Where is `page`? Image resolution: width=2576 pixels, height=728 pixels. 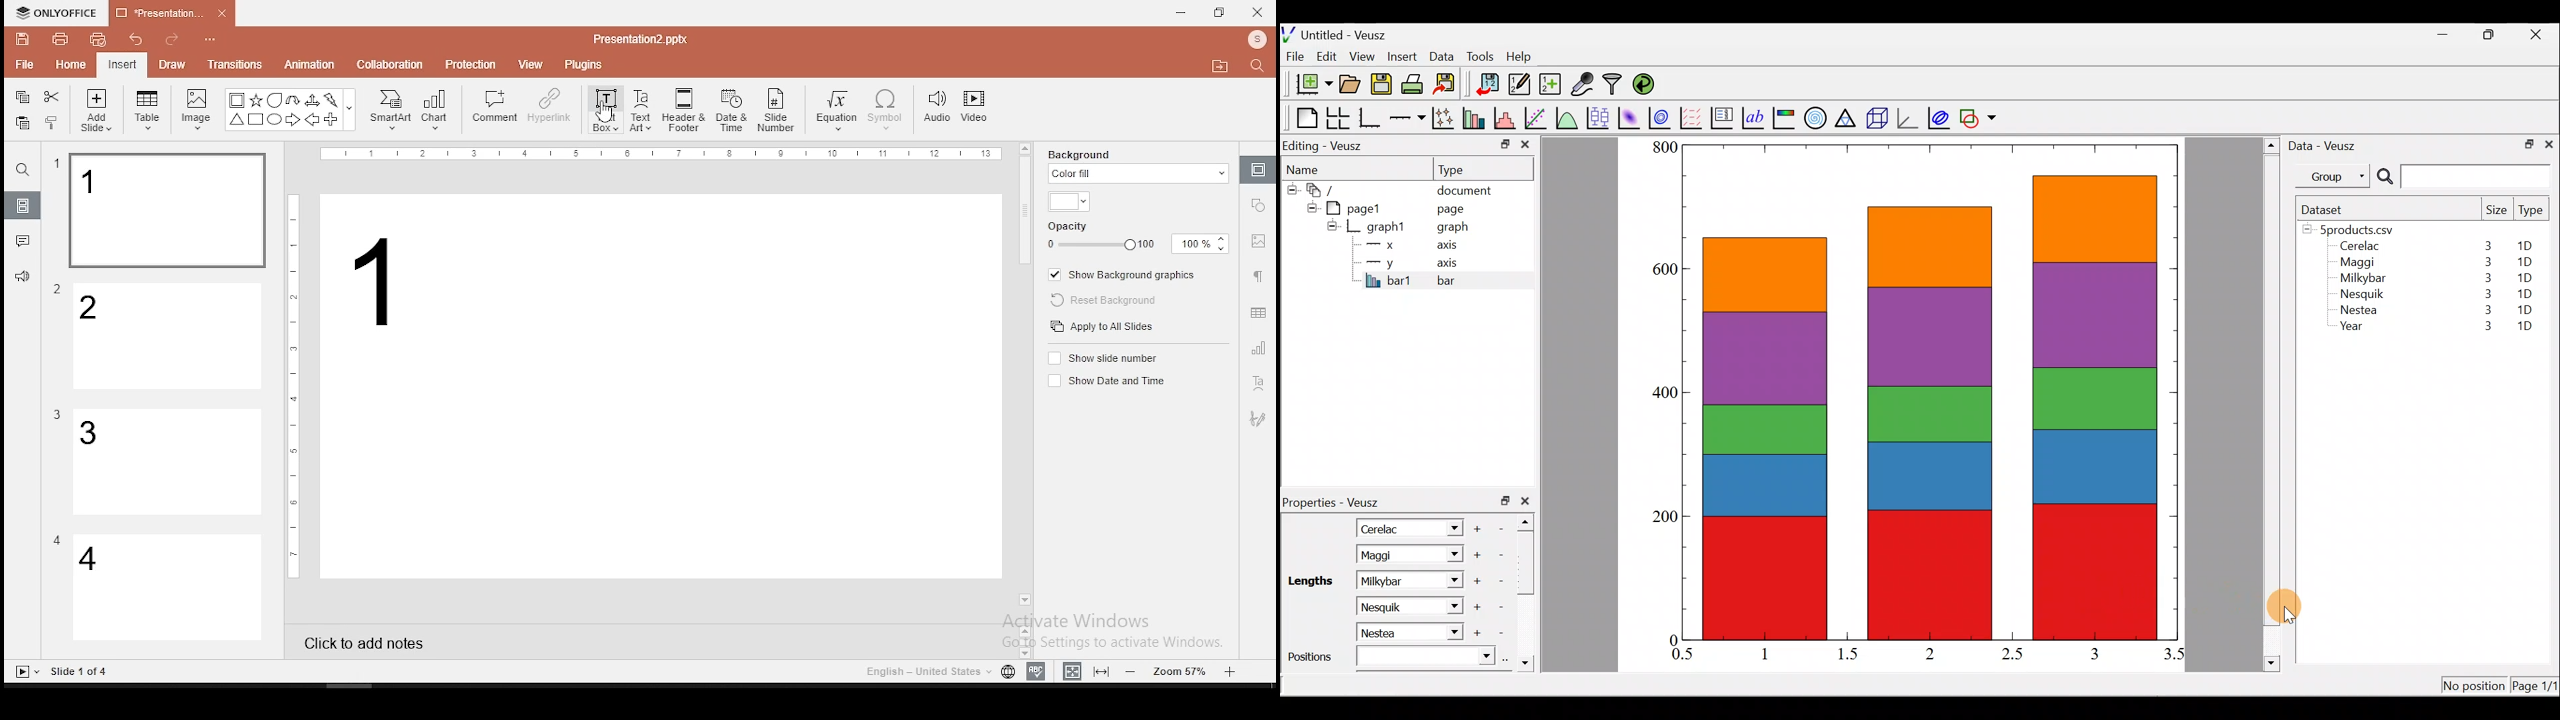 page is located at coordinates (1449, 208).